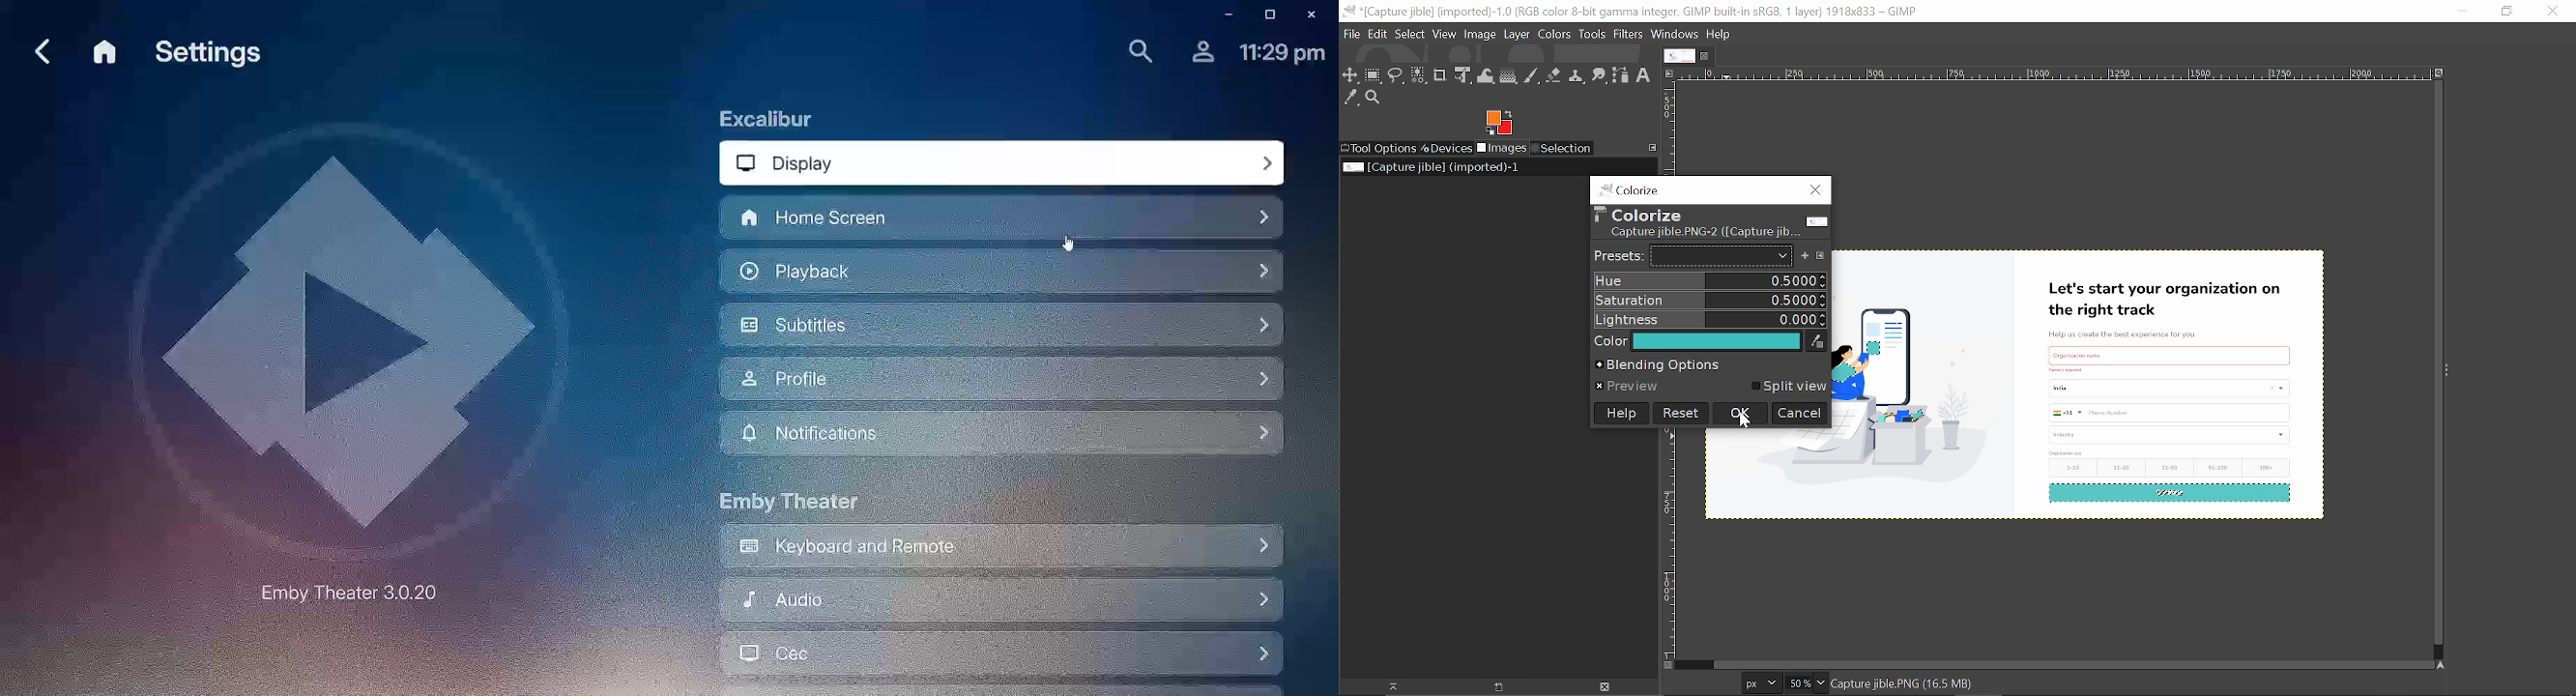  What do you see at coordinates (999, 326) in the screenshot?
I see `Subttiles` at bounding box center [999, 326].